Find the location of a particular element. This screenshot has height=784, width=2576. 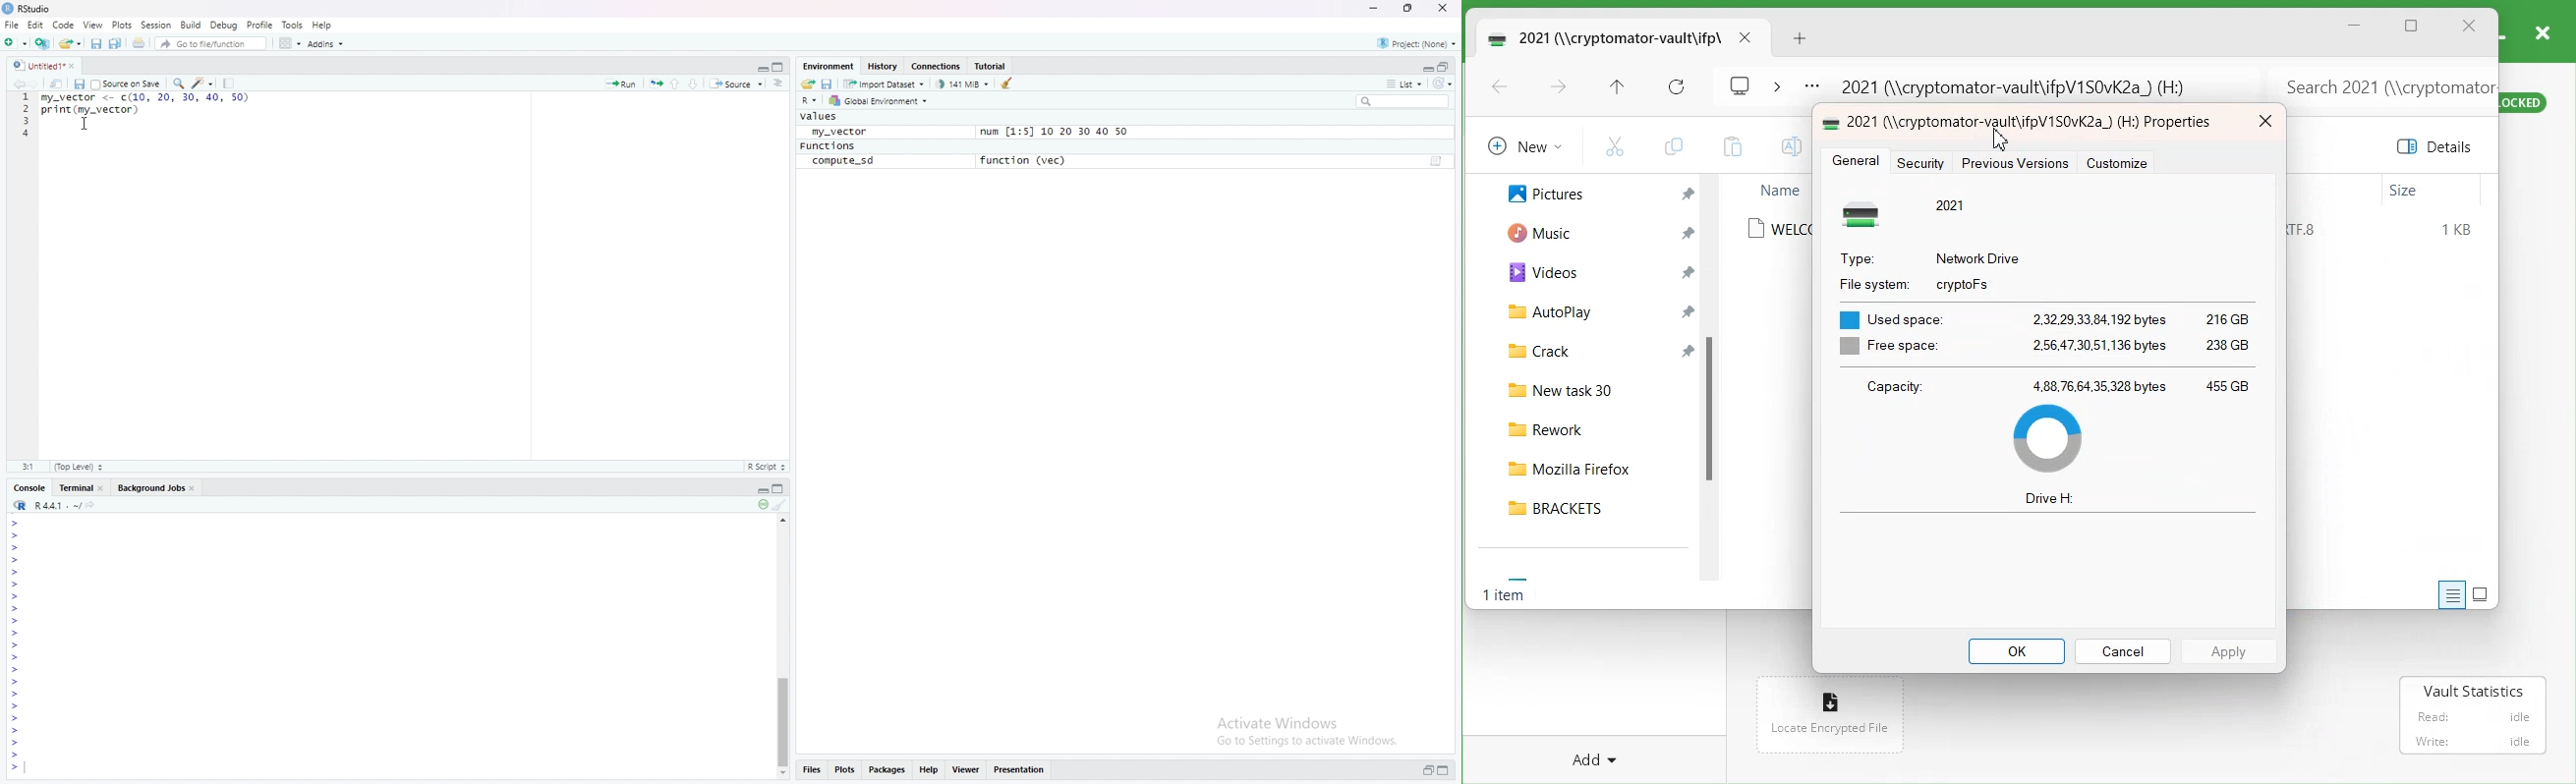

History is located at coordinates (881, 66).